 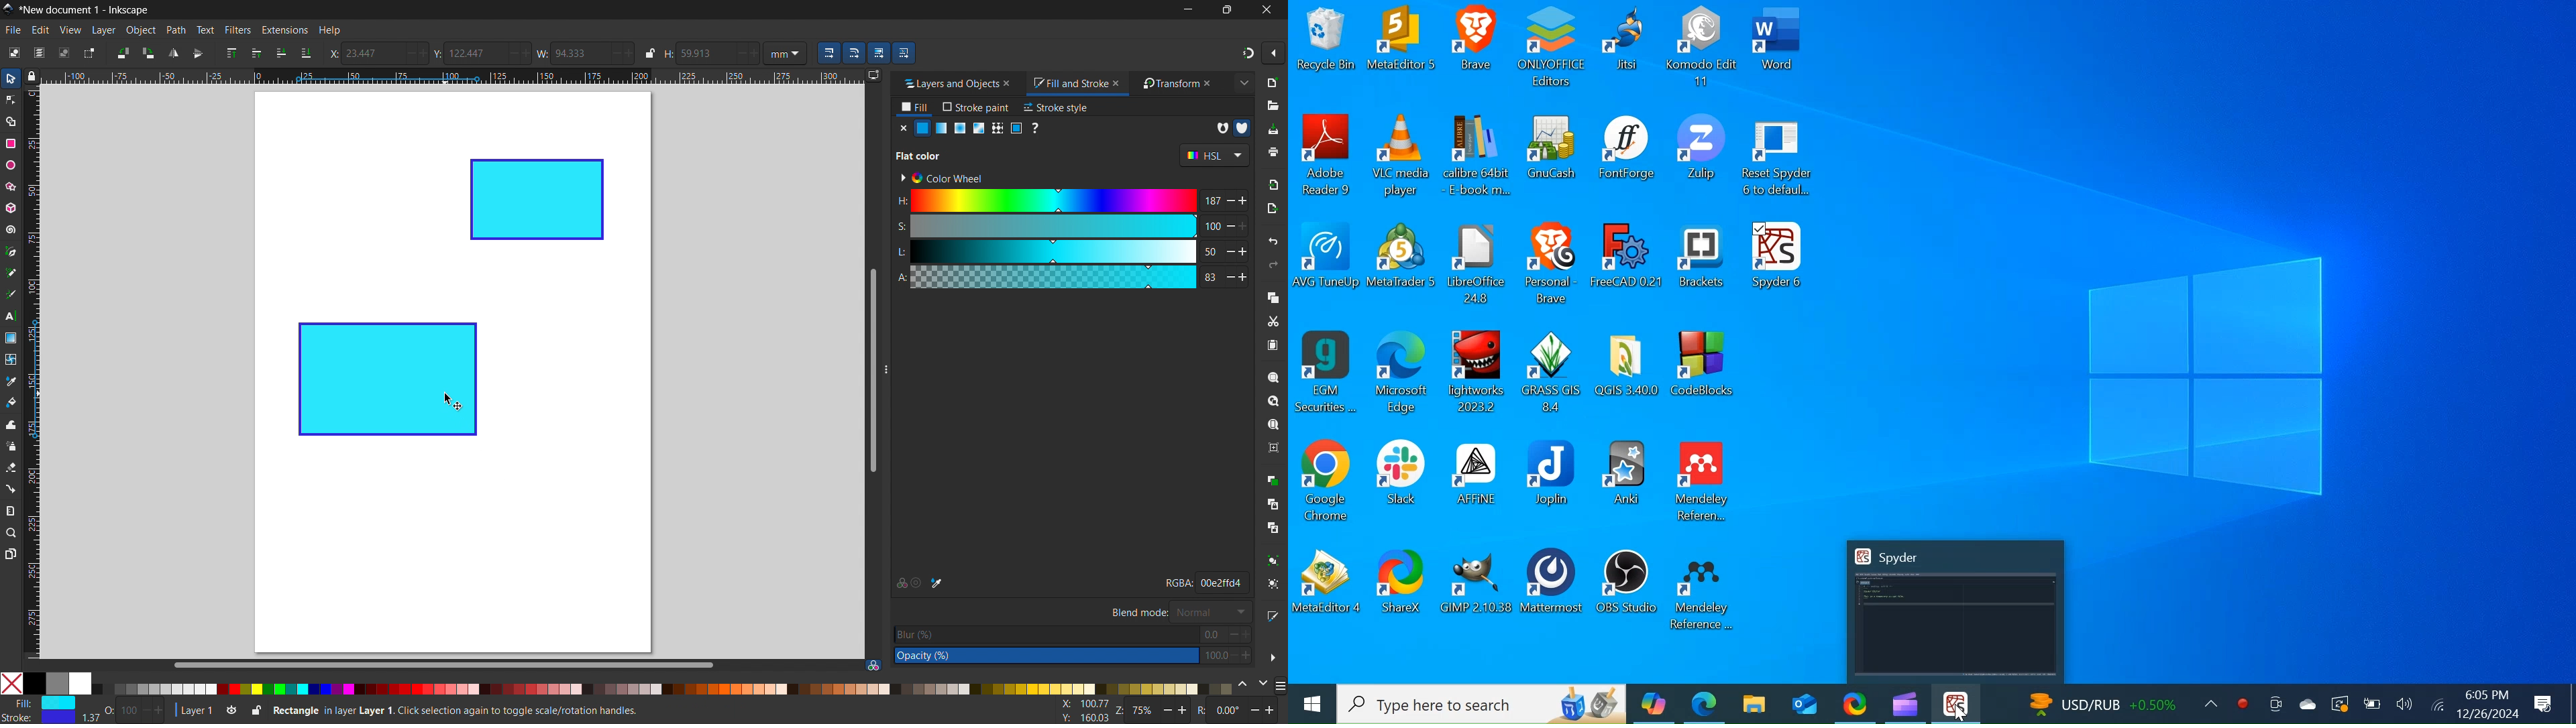 I want to click on move gradients along with the objects, so click(x=878, y=53).